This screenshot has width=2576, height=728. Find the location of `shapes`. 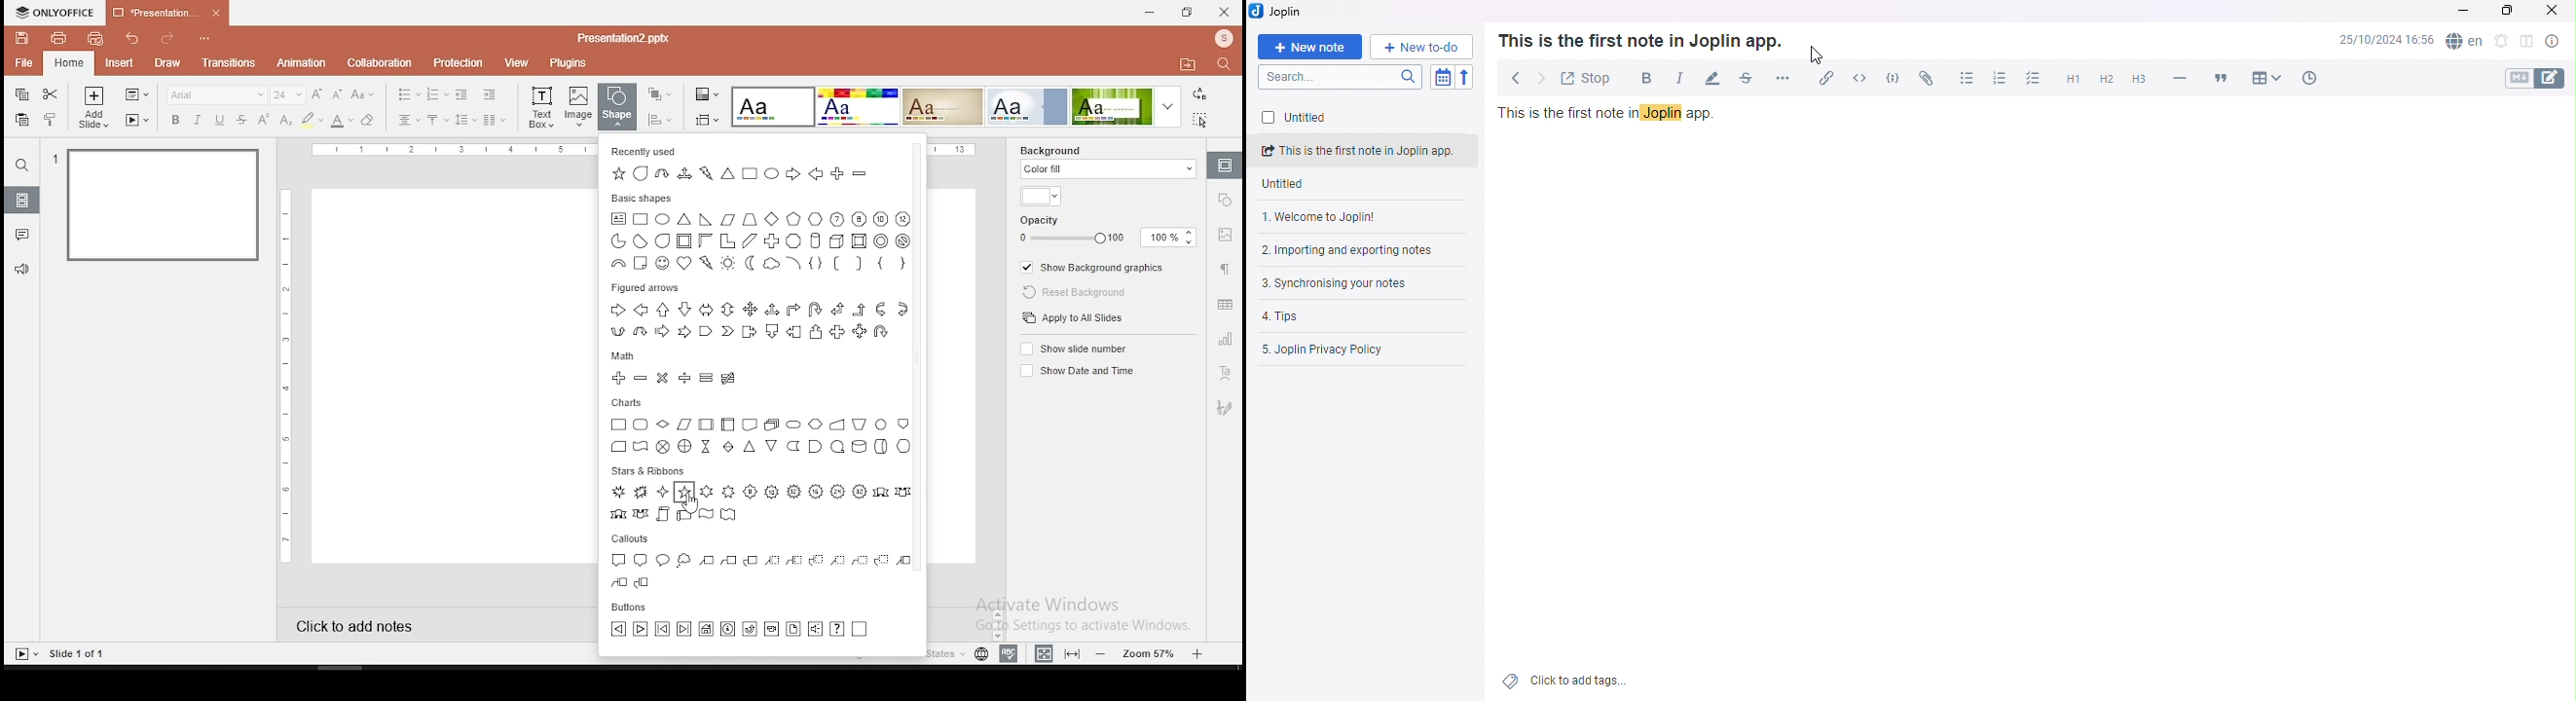

shapes is located at coordinates (615, 107).